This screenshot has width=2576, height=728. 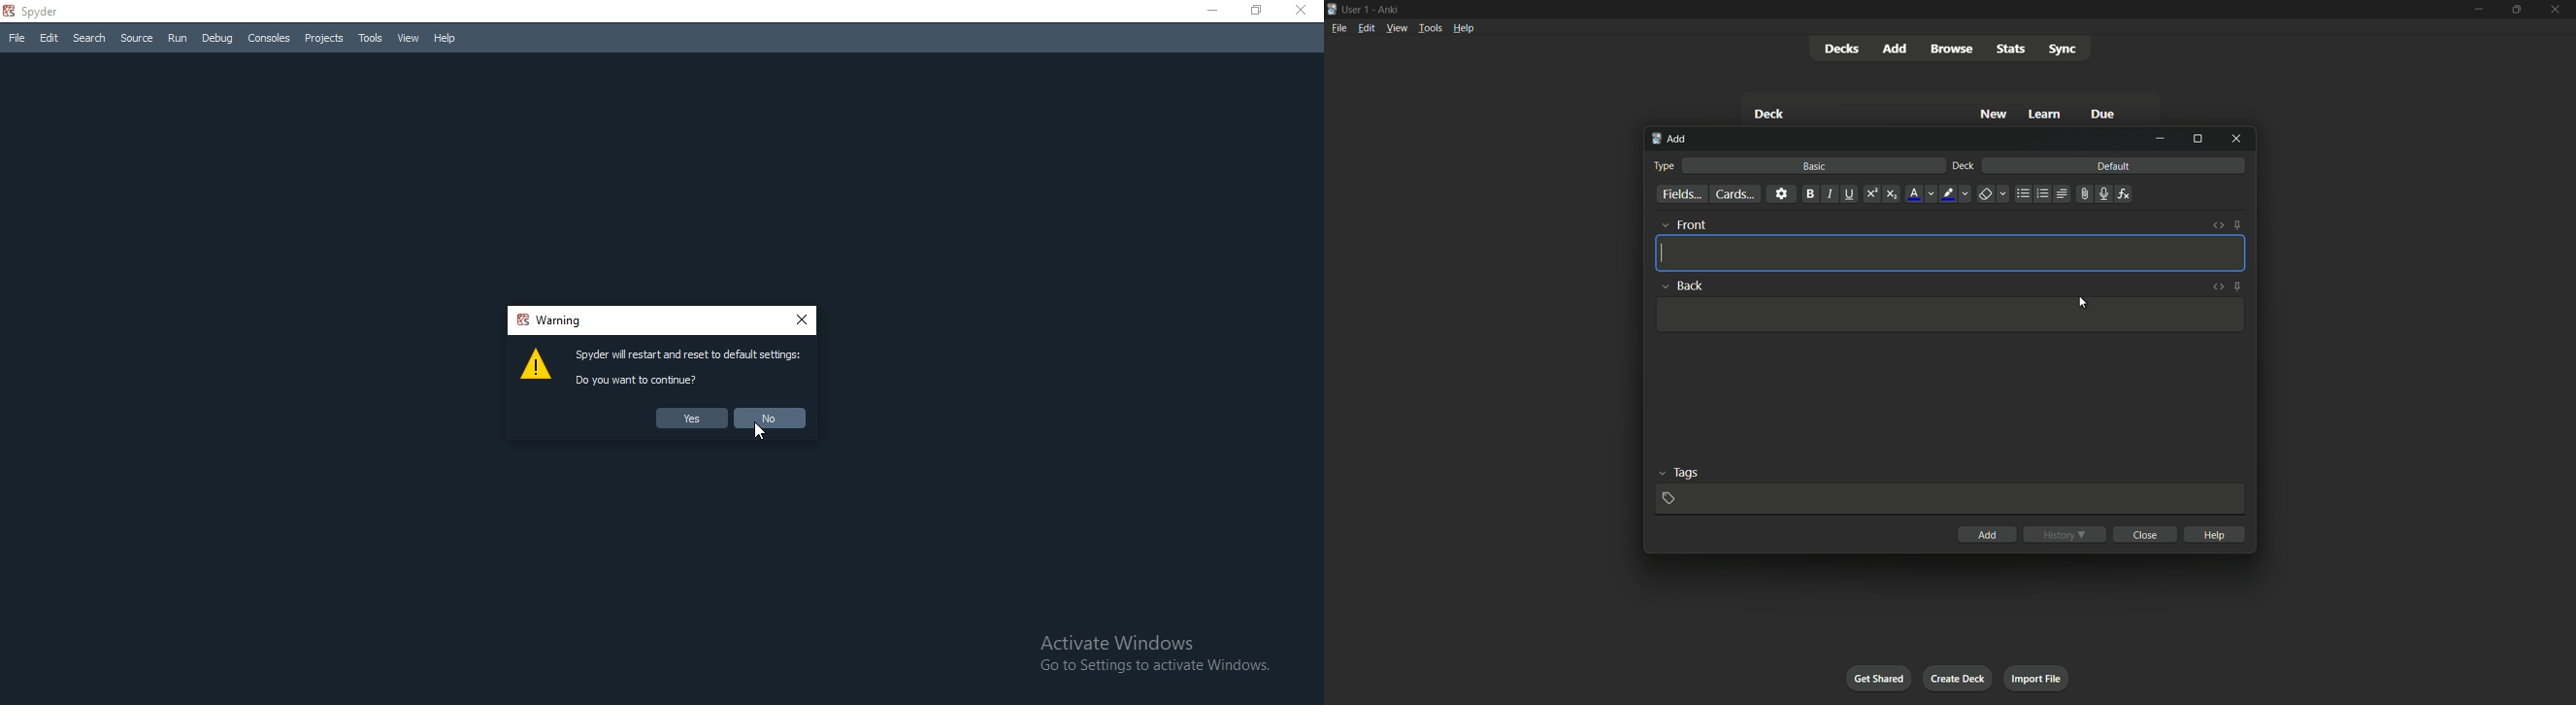 I want to click on alignment, so click(x=2063, y=193).